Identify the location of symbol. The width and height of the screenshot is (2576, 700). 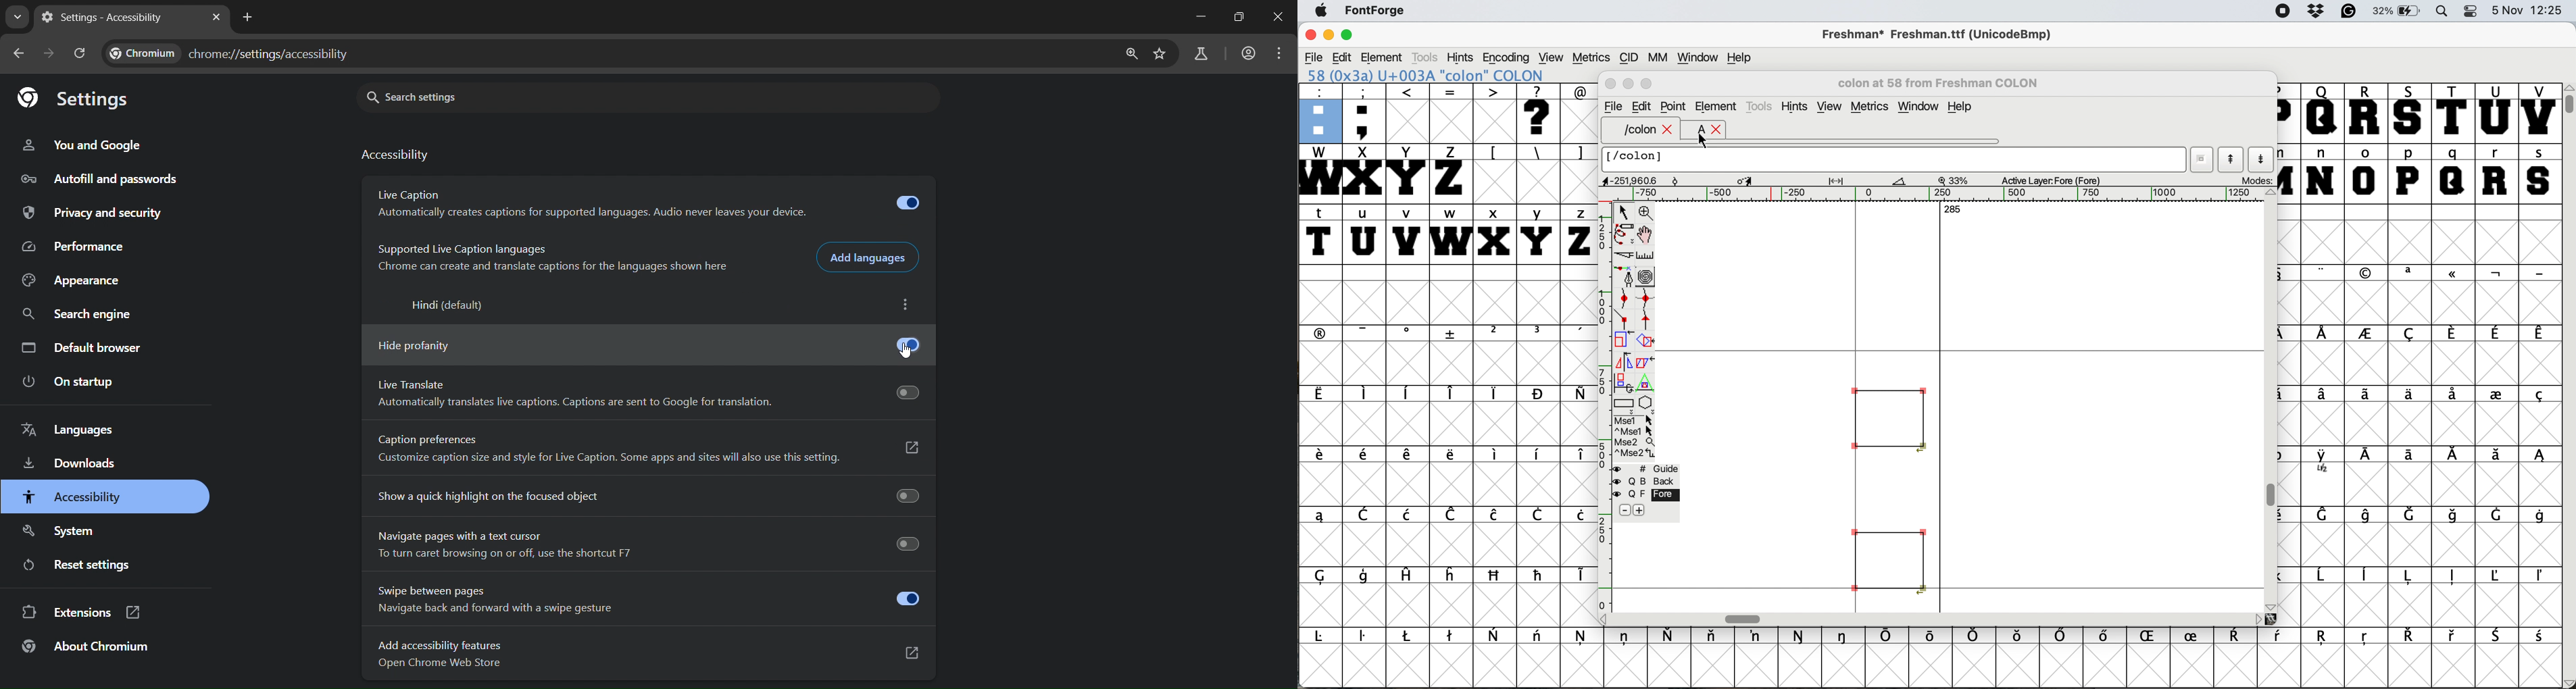
(2152, 637).